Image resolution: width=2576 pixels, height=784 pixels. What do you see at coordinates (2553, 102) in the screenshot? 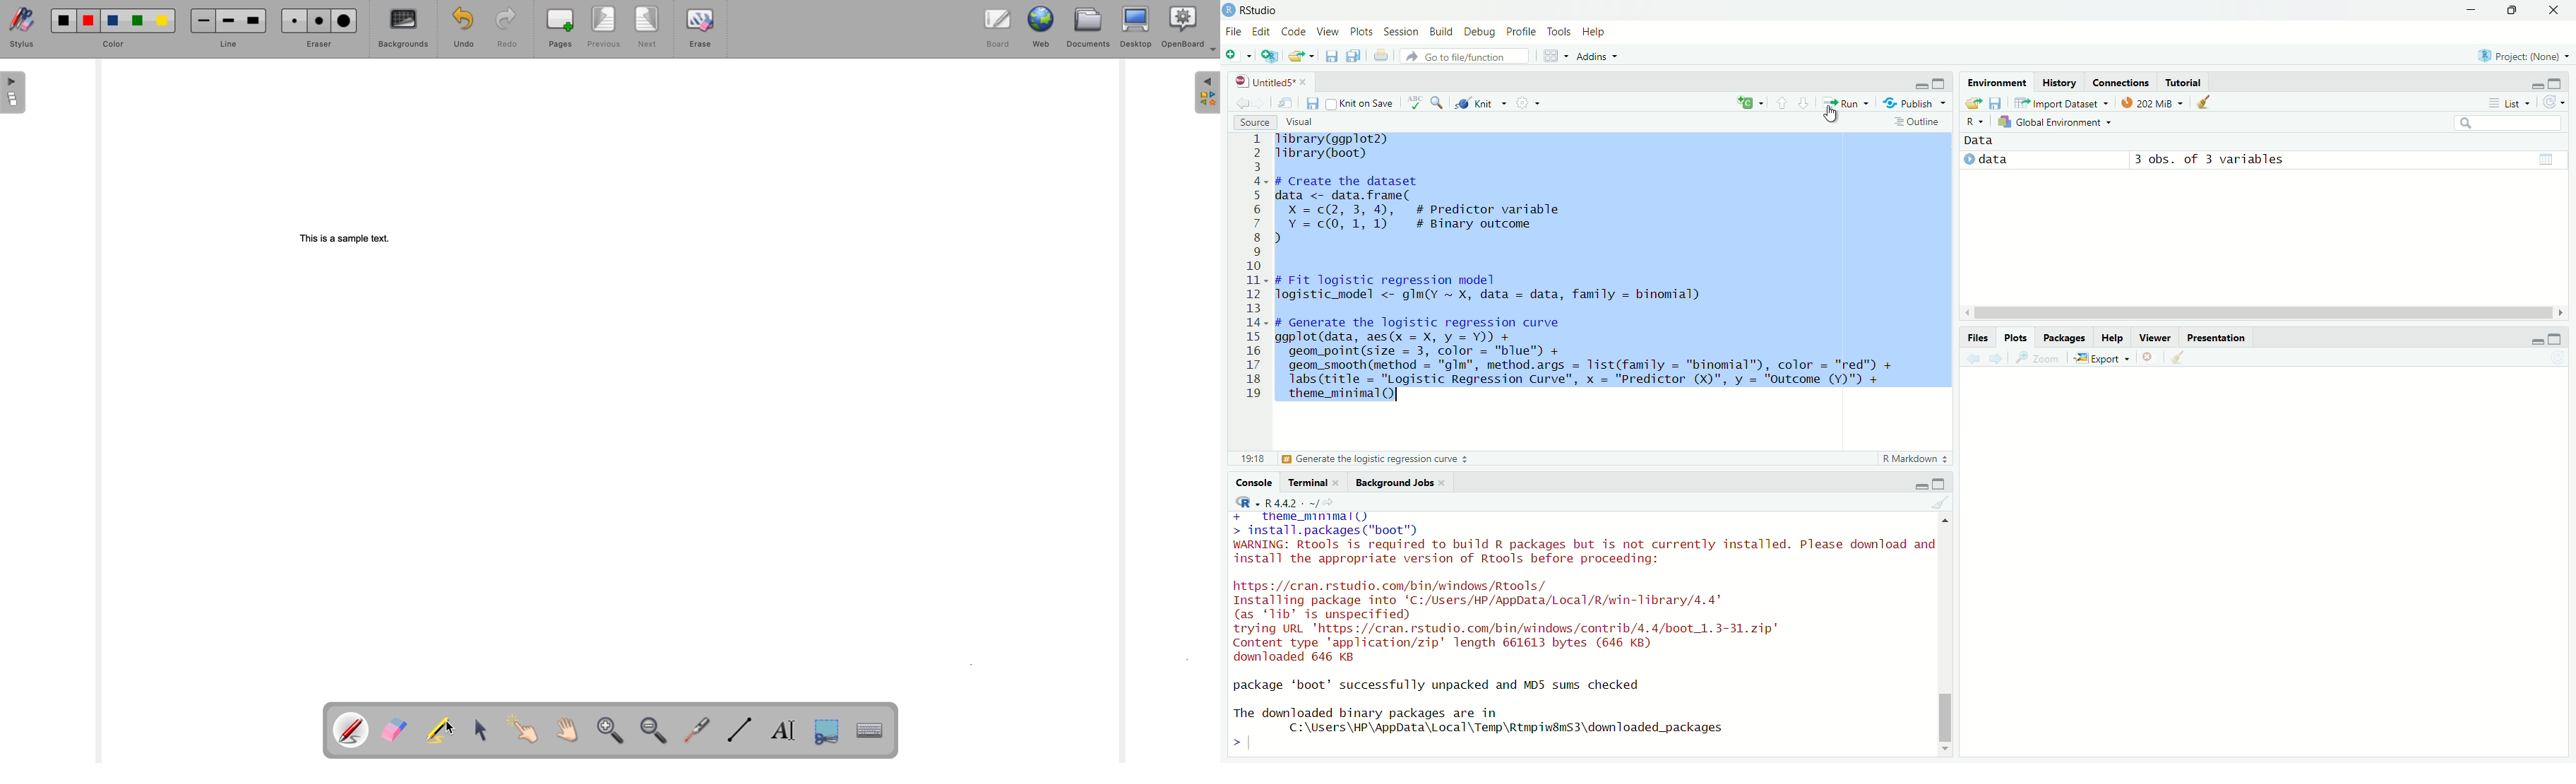
I see `Refresh the list of objects in the environment` at bounding box center [2553, 102].